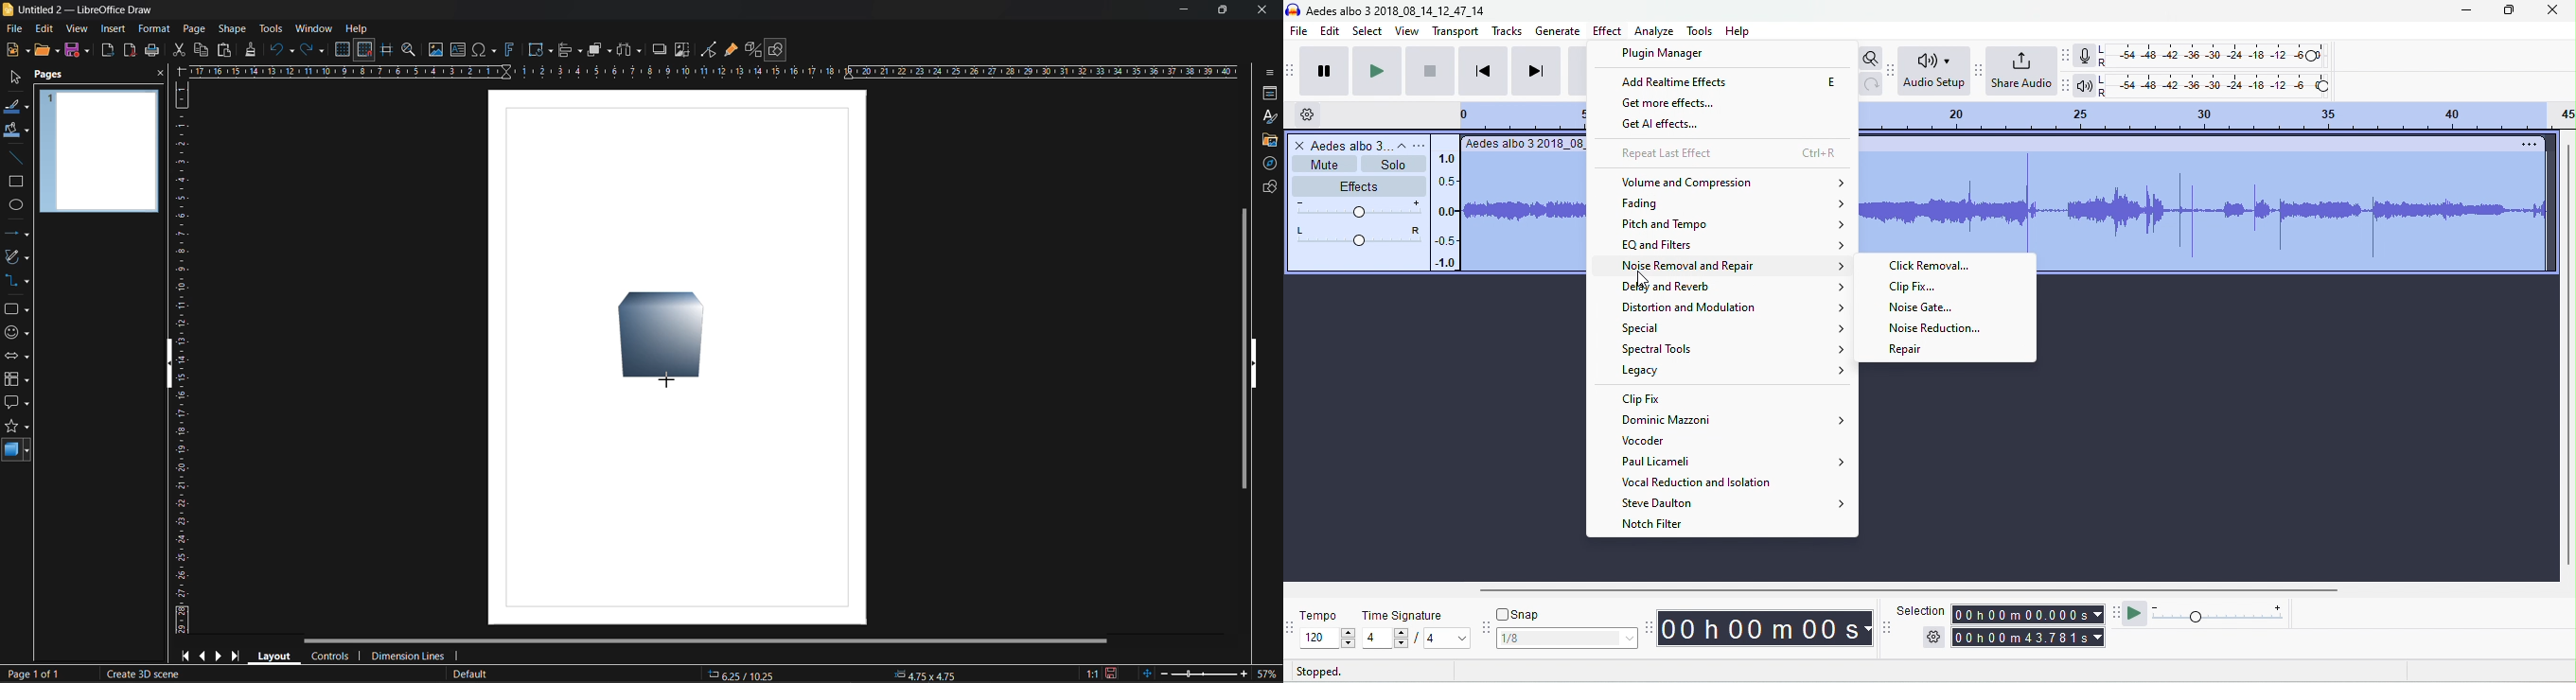 This screenshot has height=700, width=2576. Describe the element at coordinates (344, 49) in the screenshot. I see `display grid` at that location.